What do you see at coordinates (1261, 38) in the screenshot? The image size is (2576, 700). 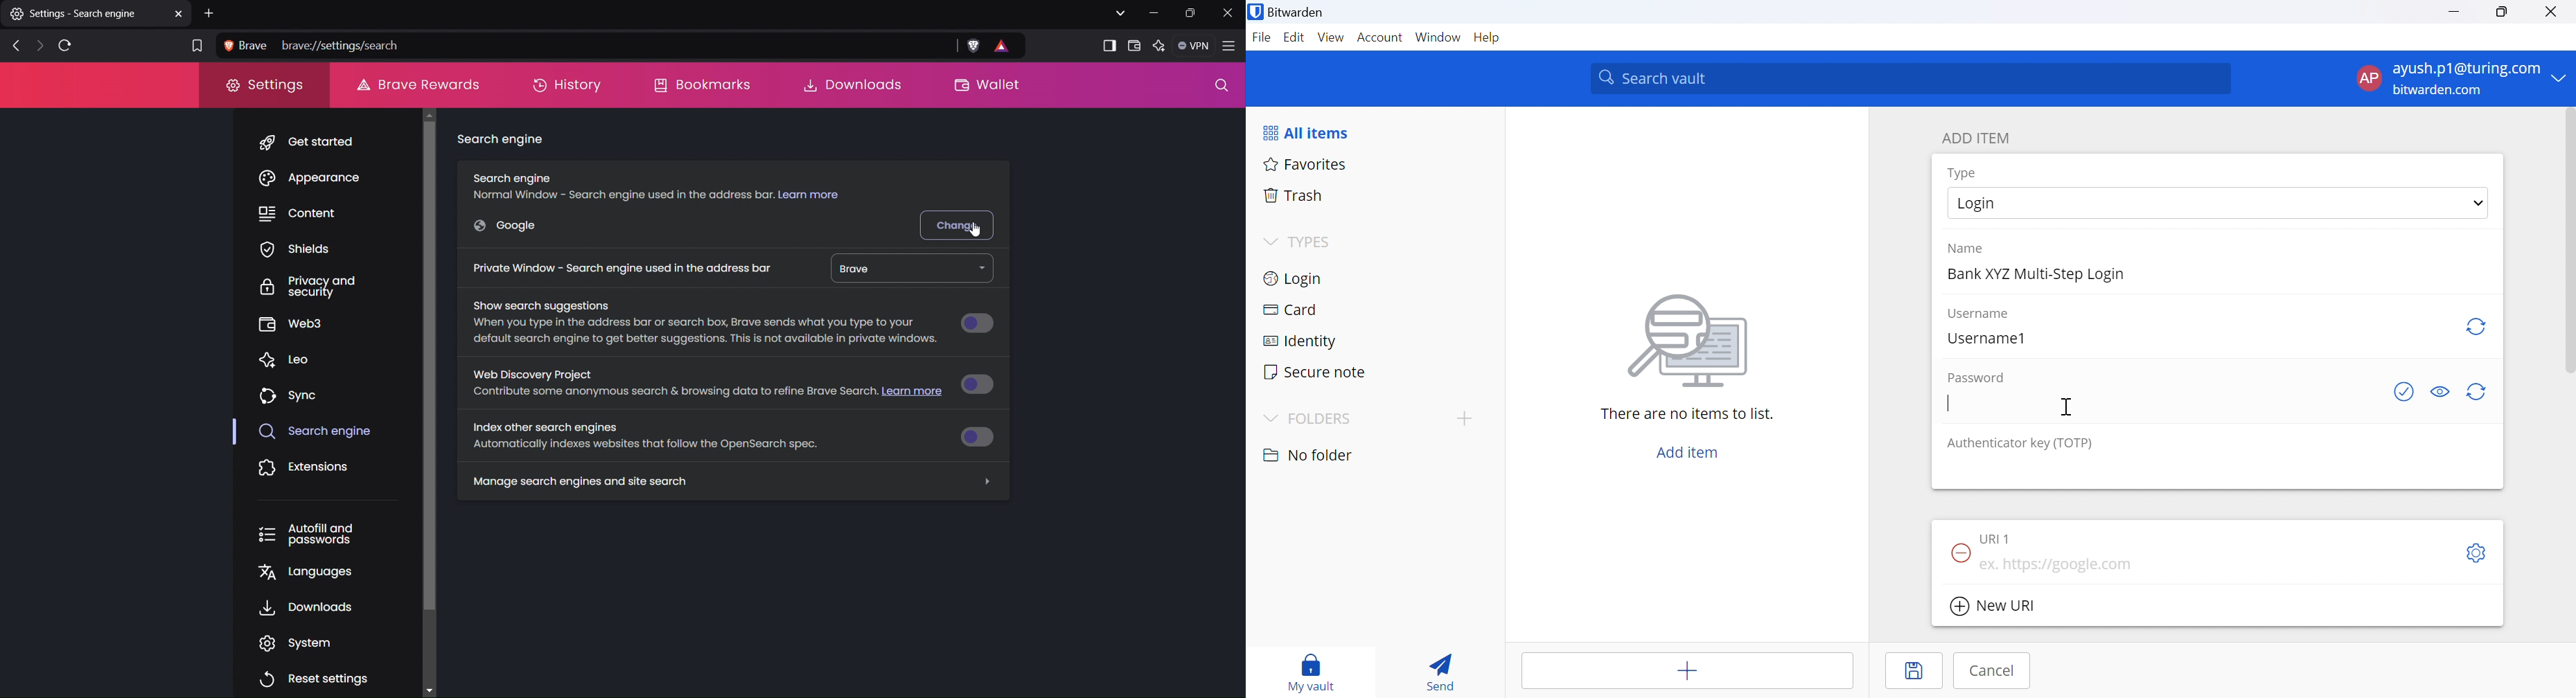 I see `File` at bounding box center [1261, 38].